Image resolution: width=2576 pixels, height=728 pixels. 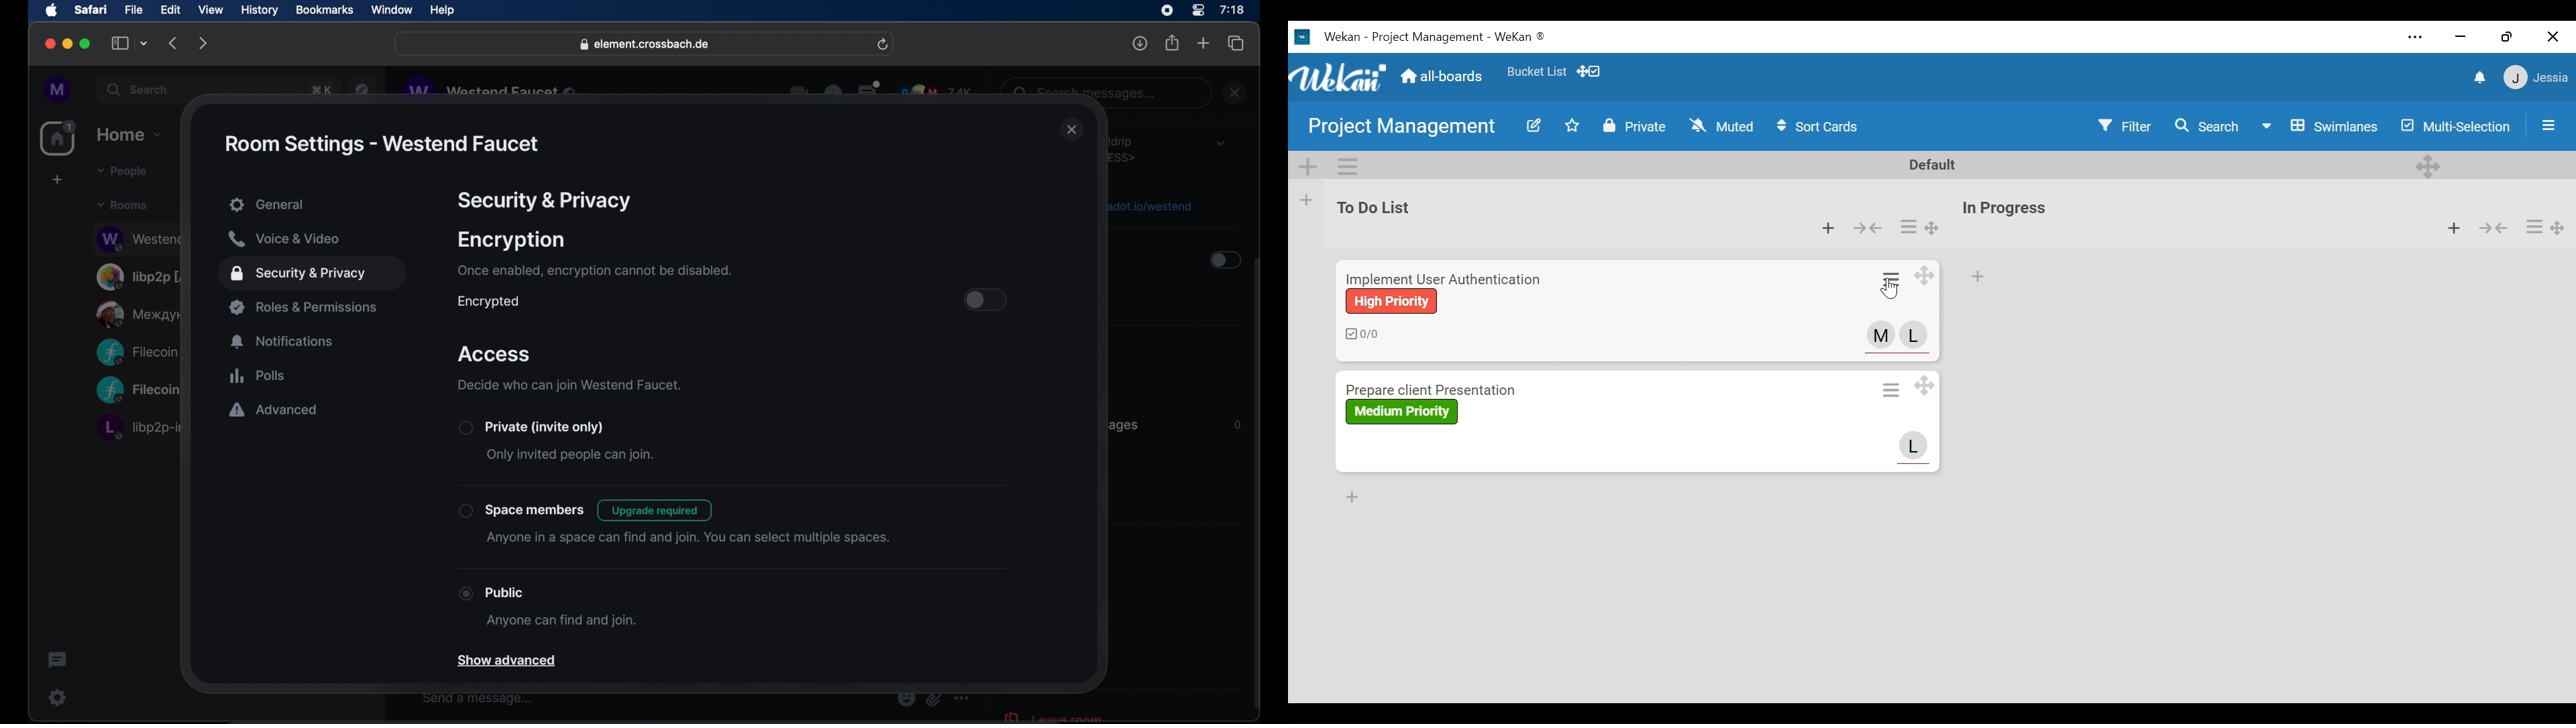 I want to click on private (invite only), so click(x=531, y=428).